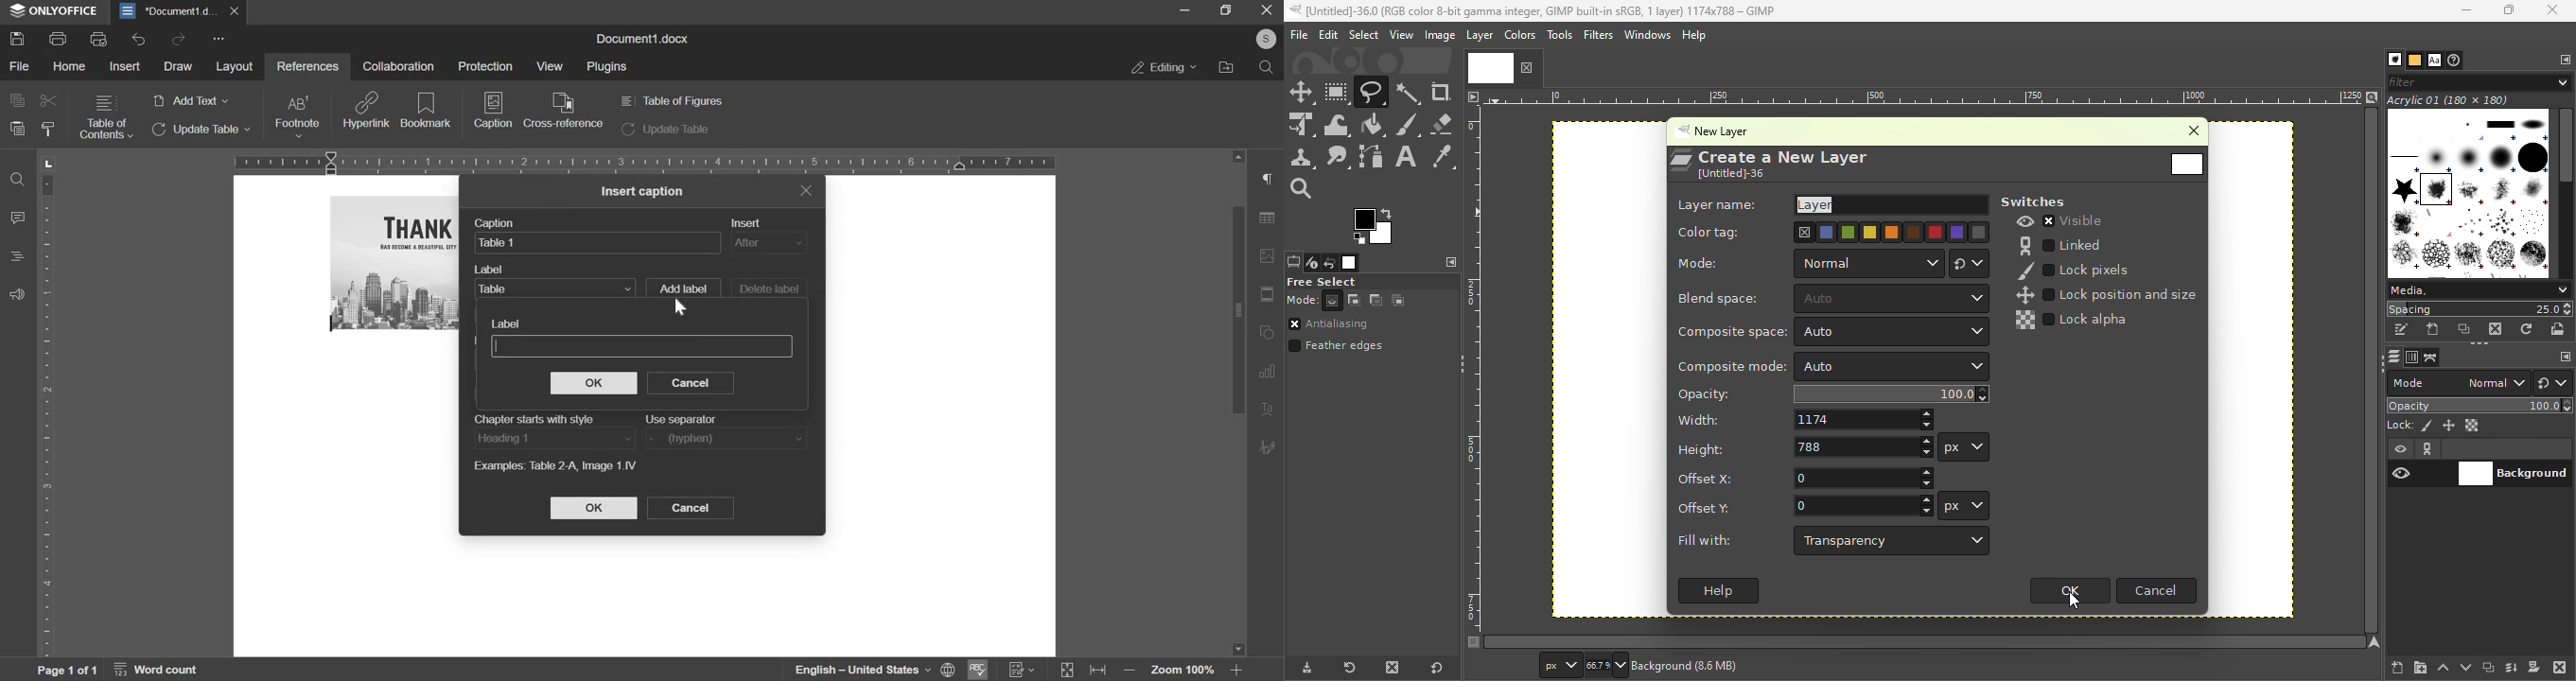  I want to click on undo, so click(138, 40).